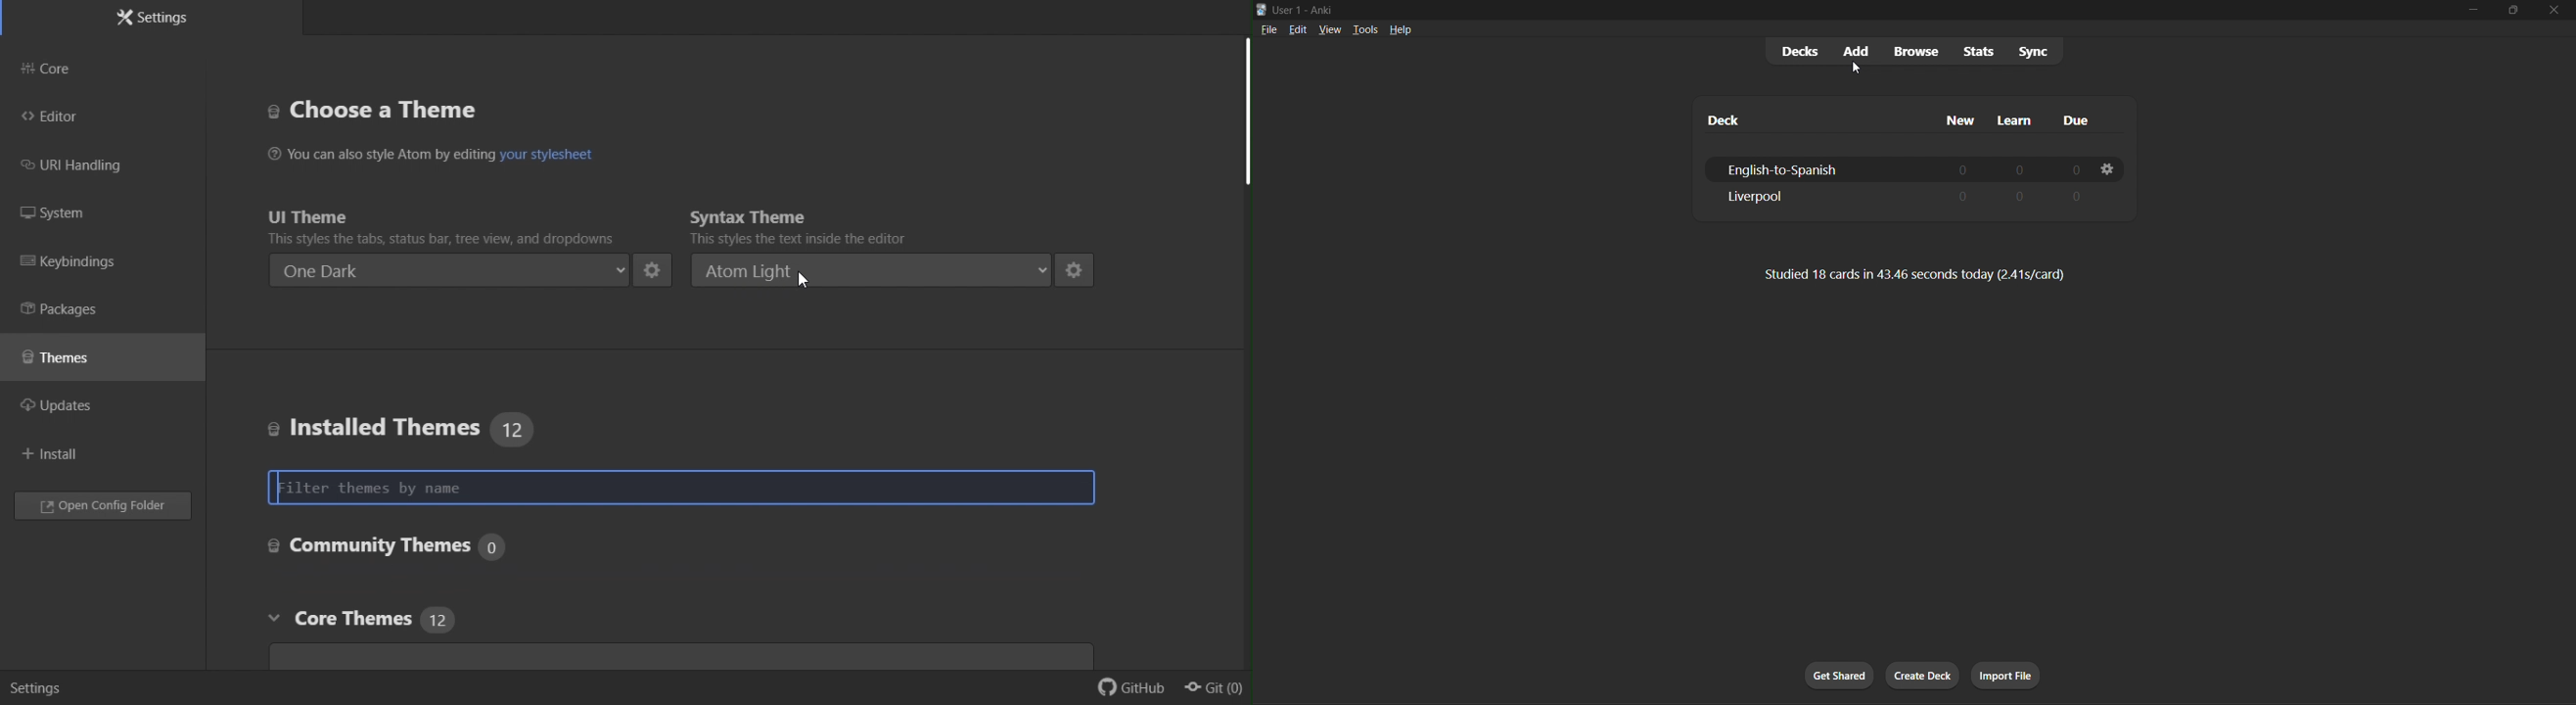 The height and width of the screenshot is (728, 2576). Describe the element at coordinates (45, 693) in the screenshot. I see `settiings` at that location.